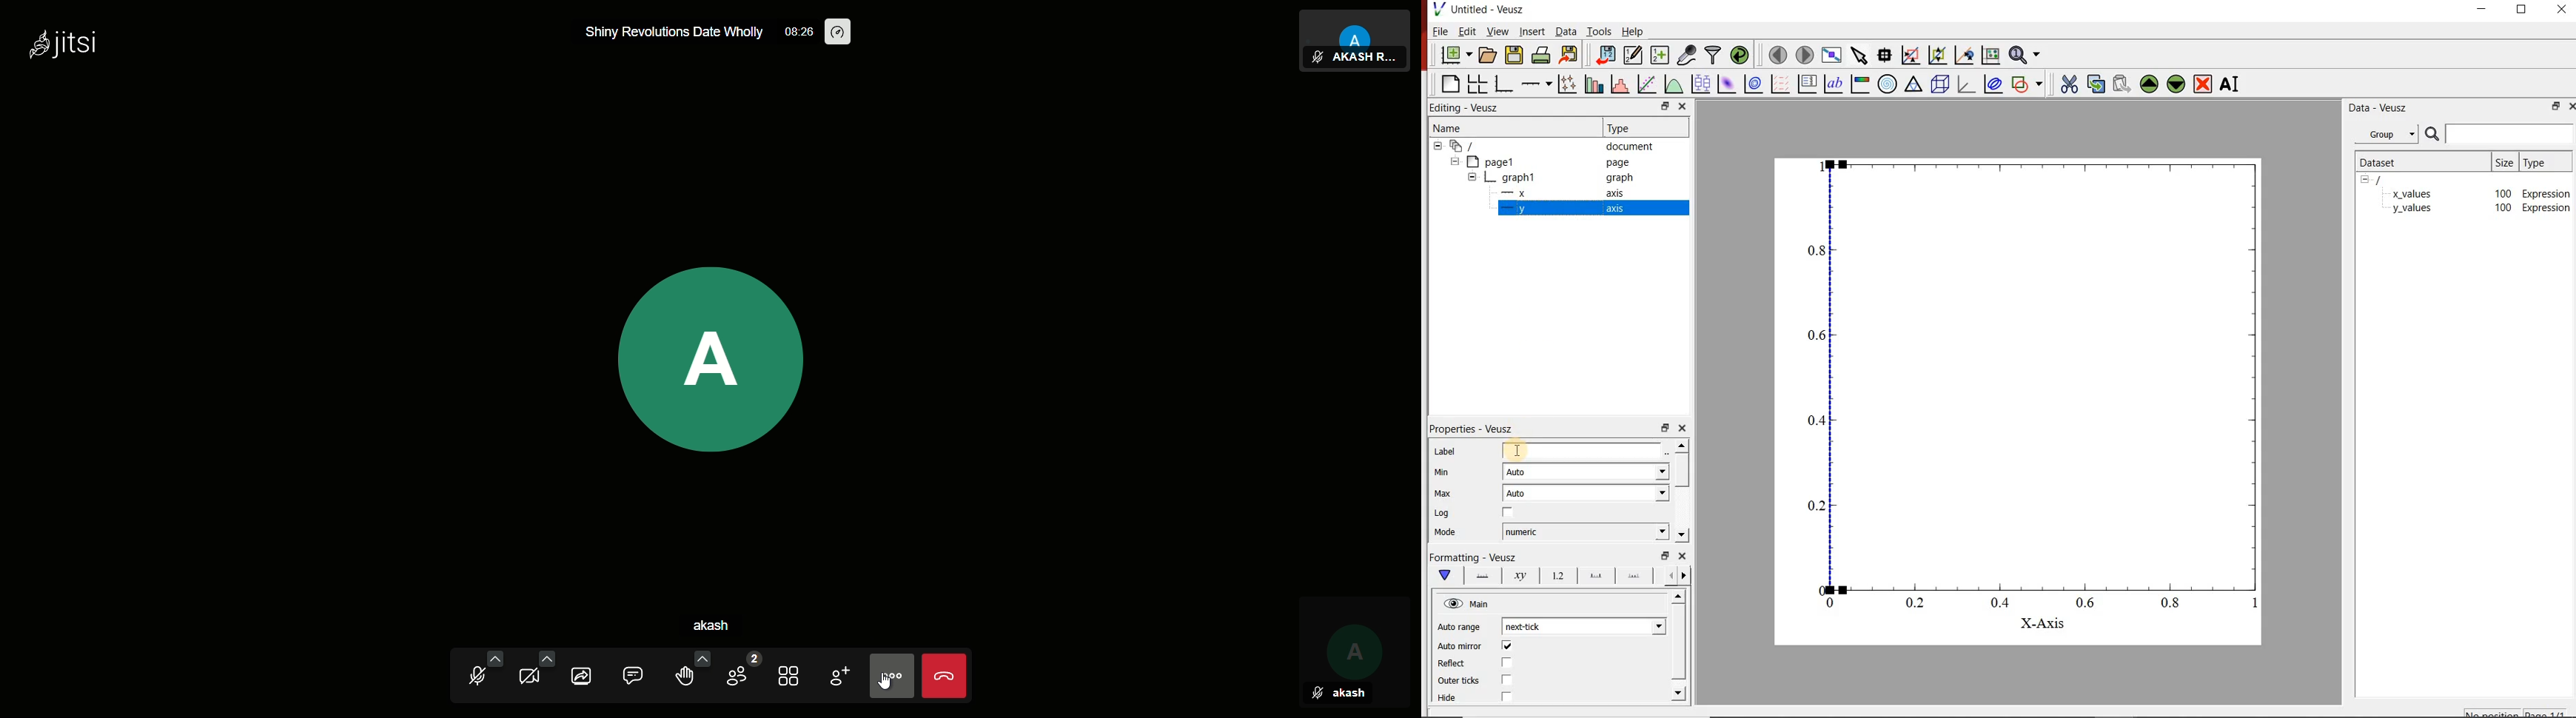 The width and height of the screenshot is (2576, 728). I want to click on restore down, so click(2553, 106).